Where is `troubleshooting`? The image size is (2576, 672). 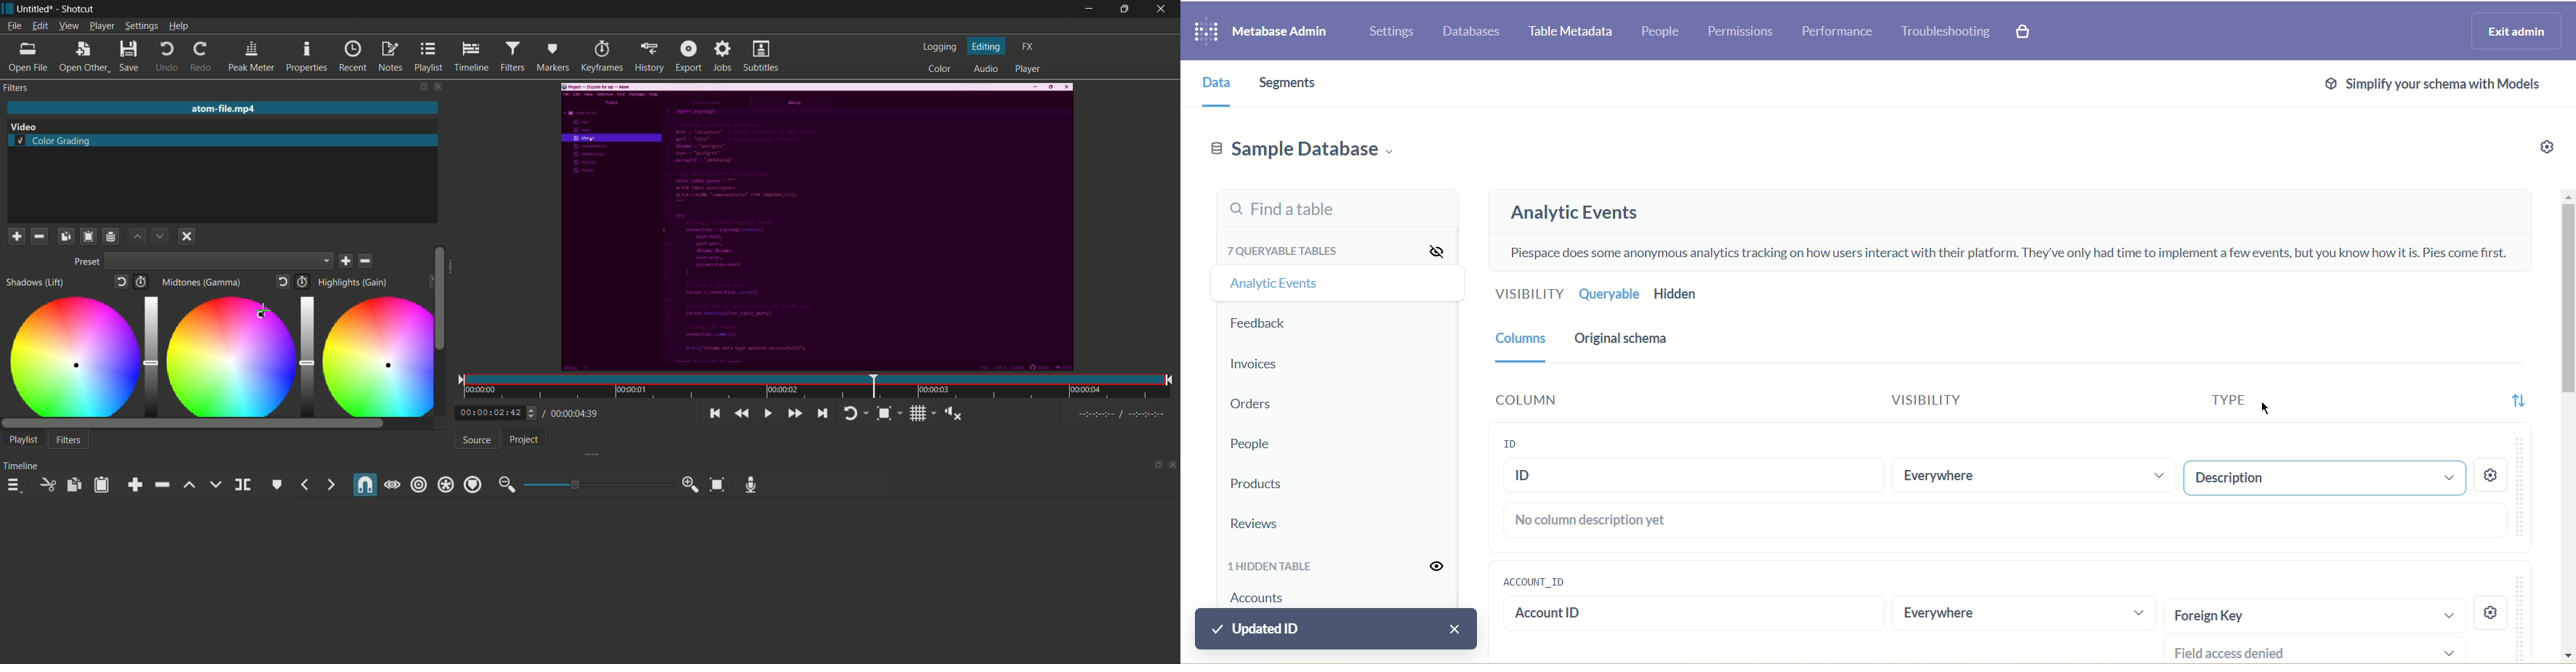
troubleshooting is located at coordinates (1946, 31).